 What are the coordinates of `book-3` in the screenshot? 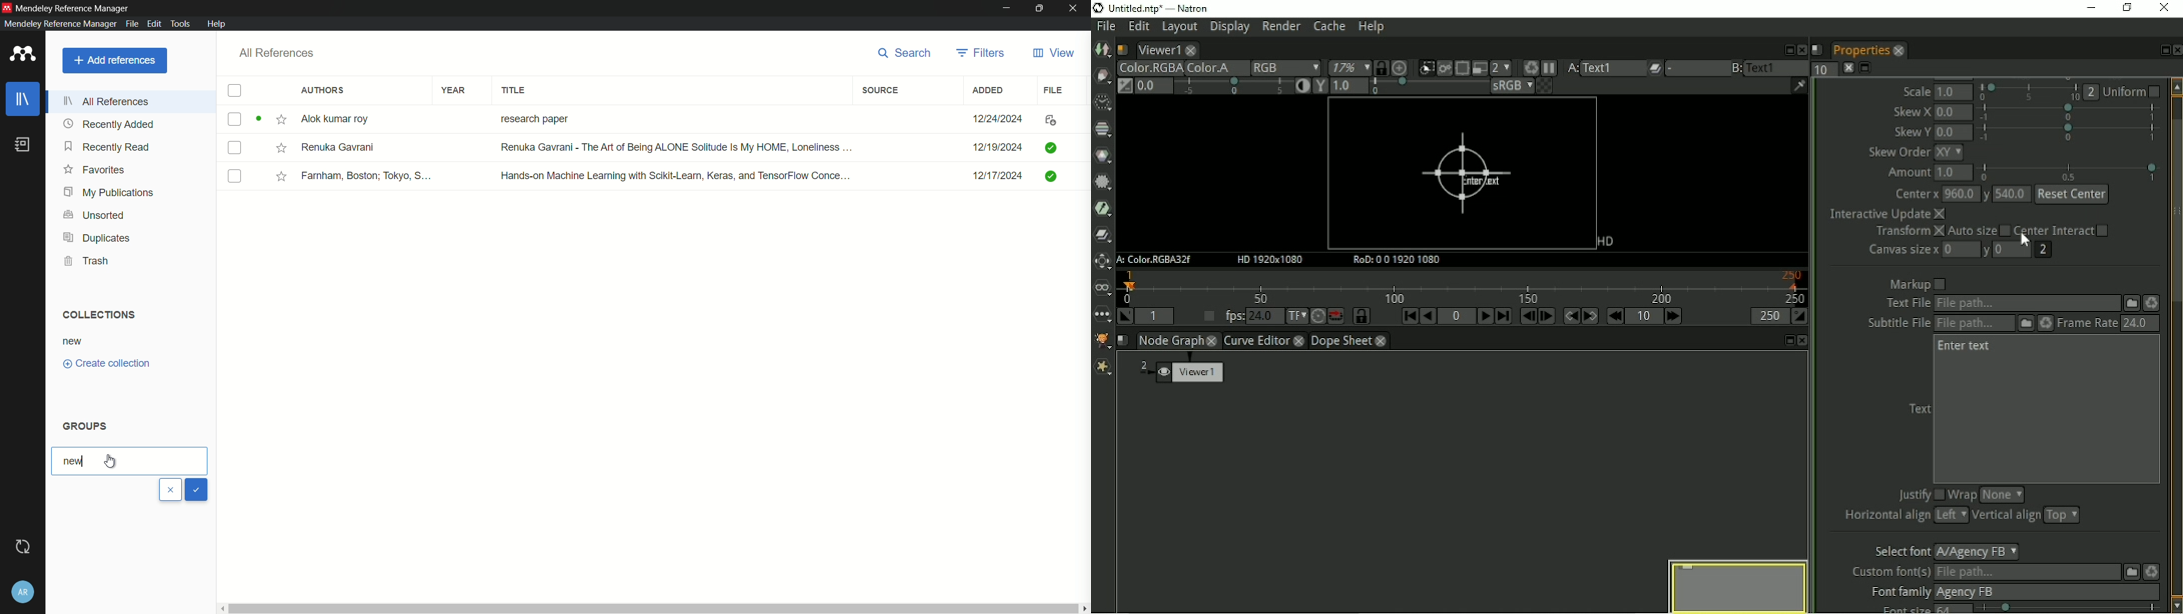 It's located at (235, 177).